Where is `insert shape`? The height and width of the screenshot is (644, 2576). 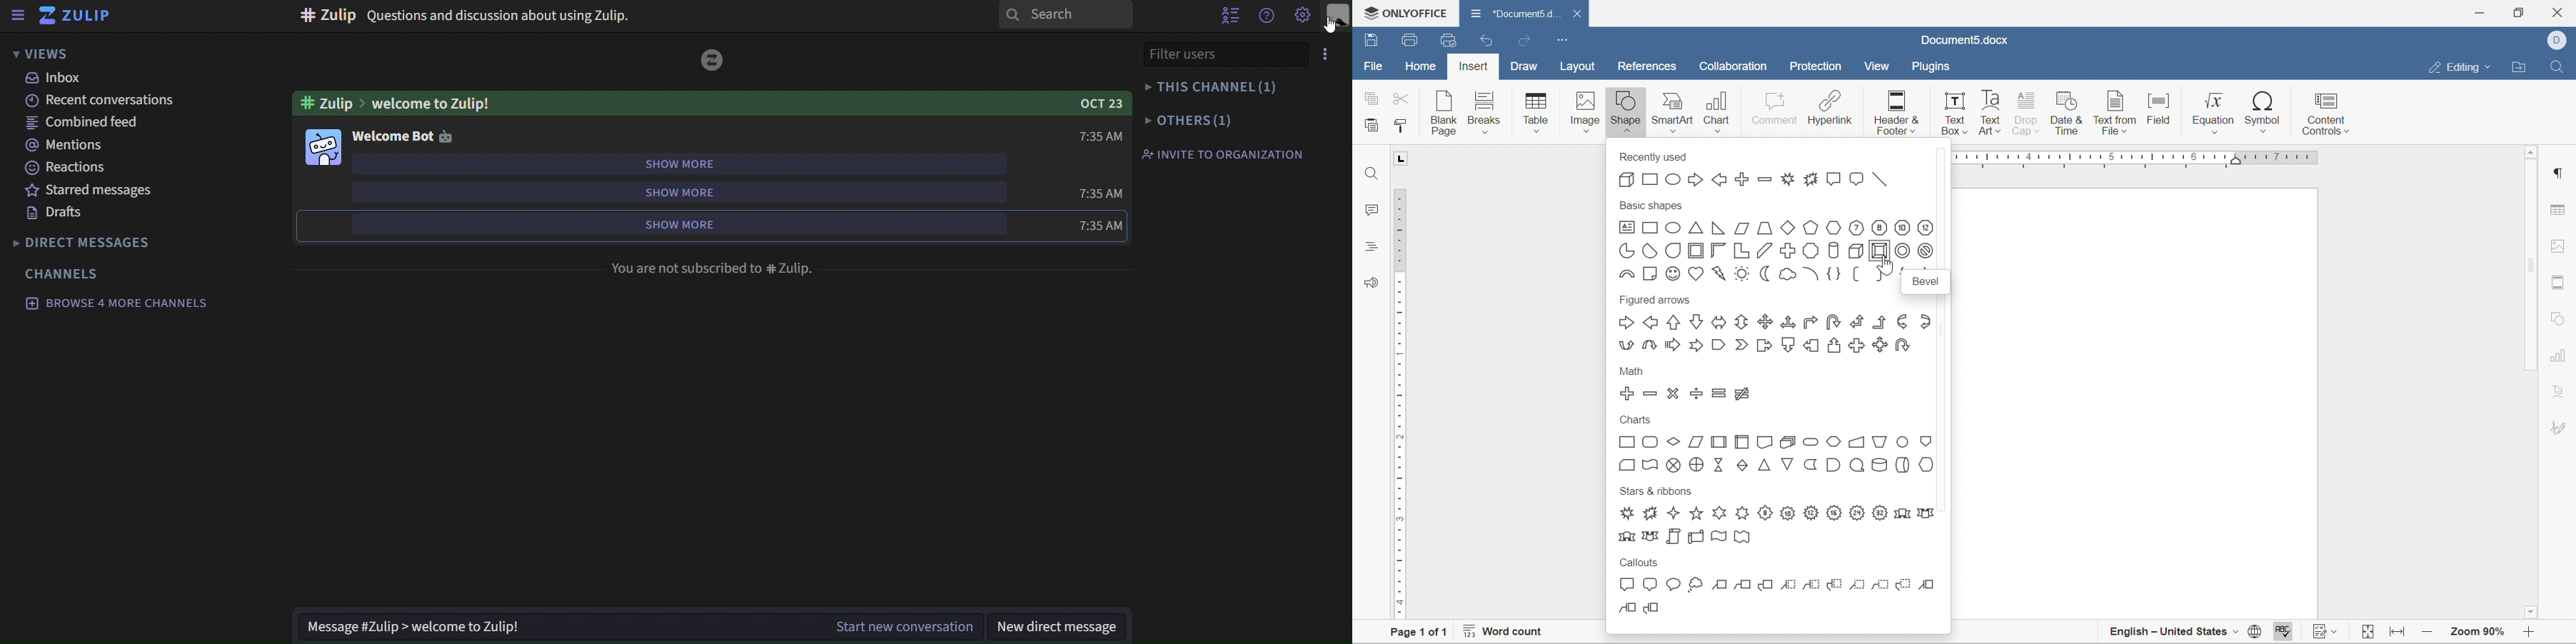 insert shape is located at coordinates (1673, 140).